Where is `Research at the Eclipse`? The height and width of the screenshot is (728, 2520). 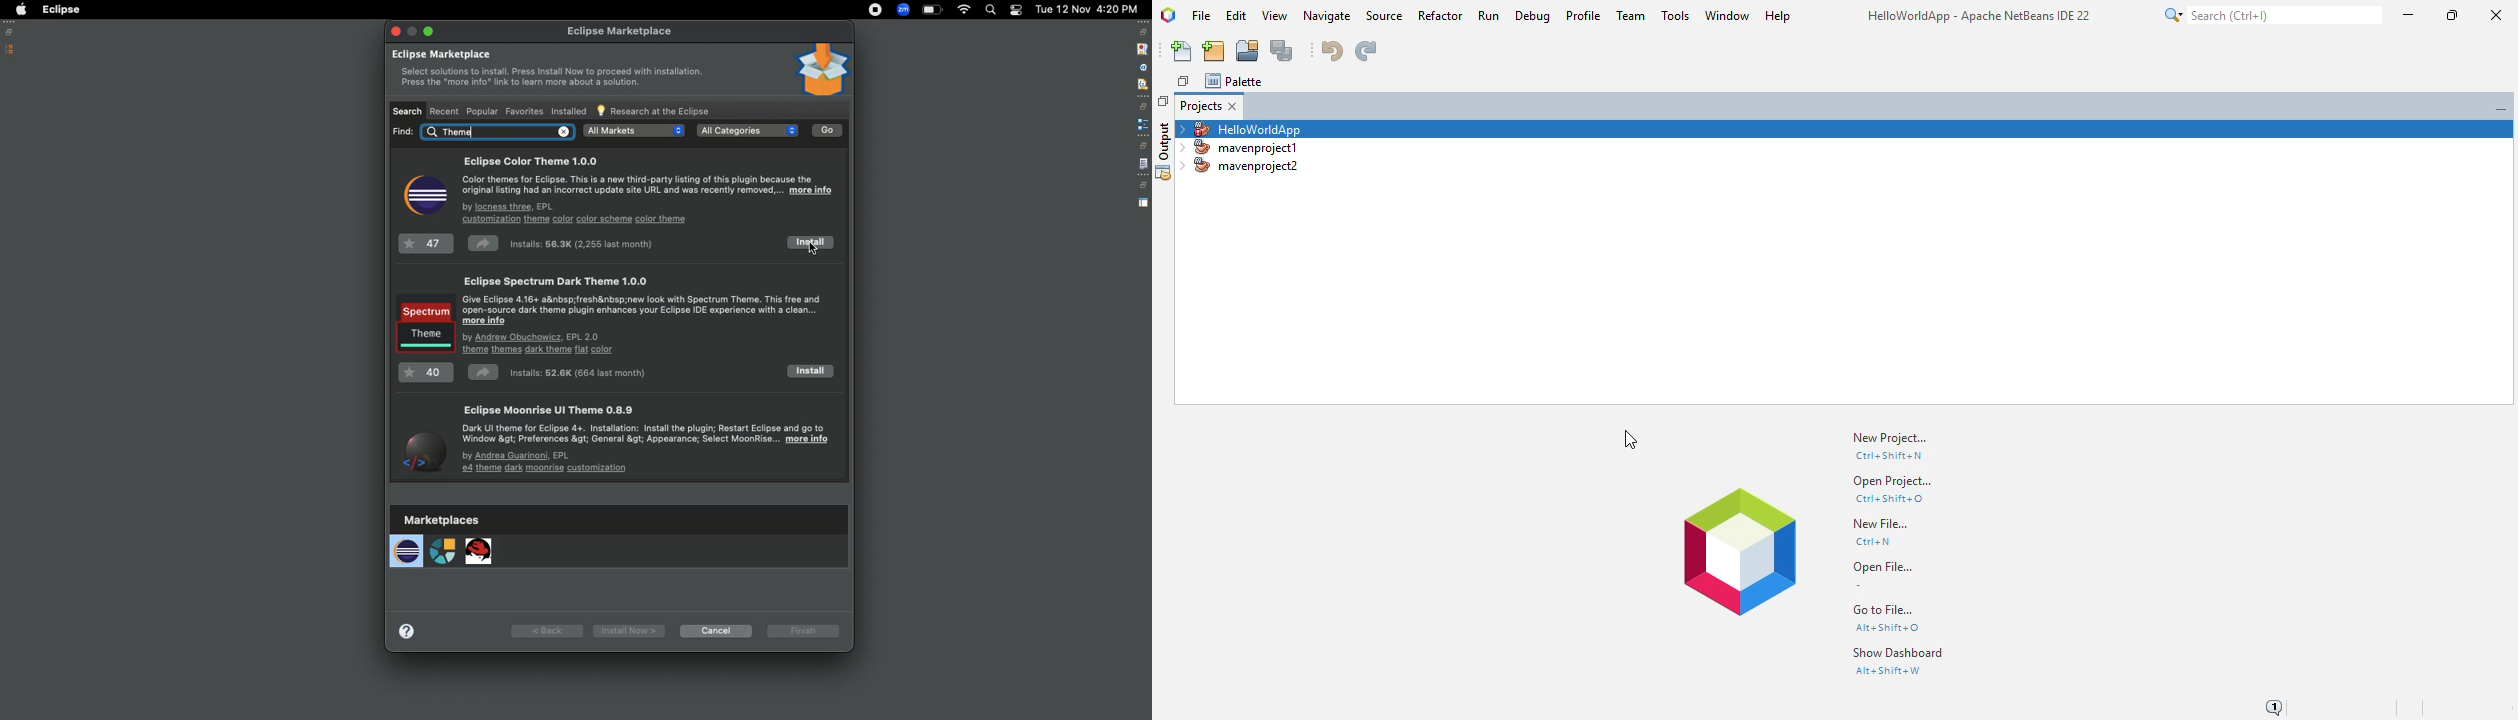
Research at the Eclipse is located at coordinates (654, 110).